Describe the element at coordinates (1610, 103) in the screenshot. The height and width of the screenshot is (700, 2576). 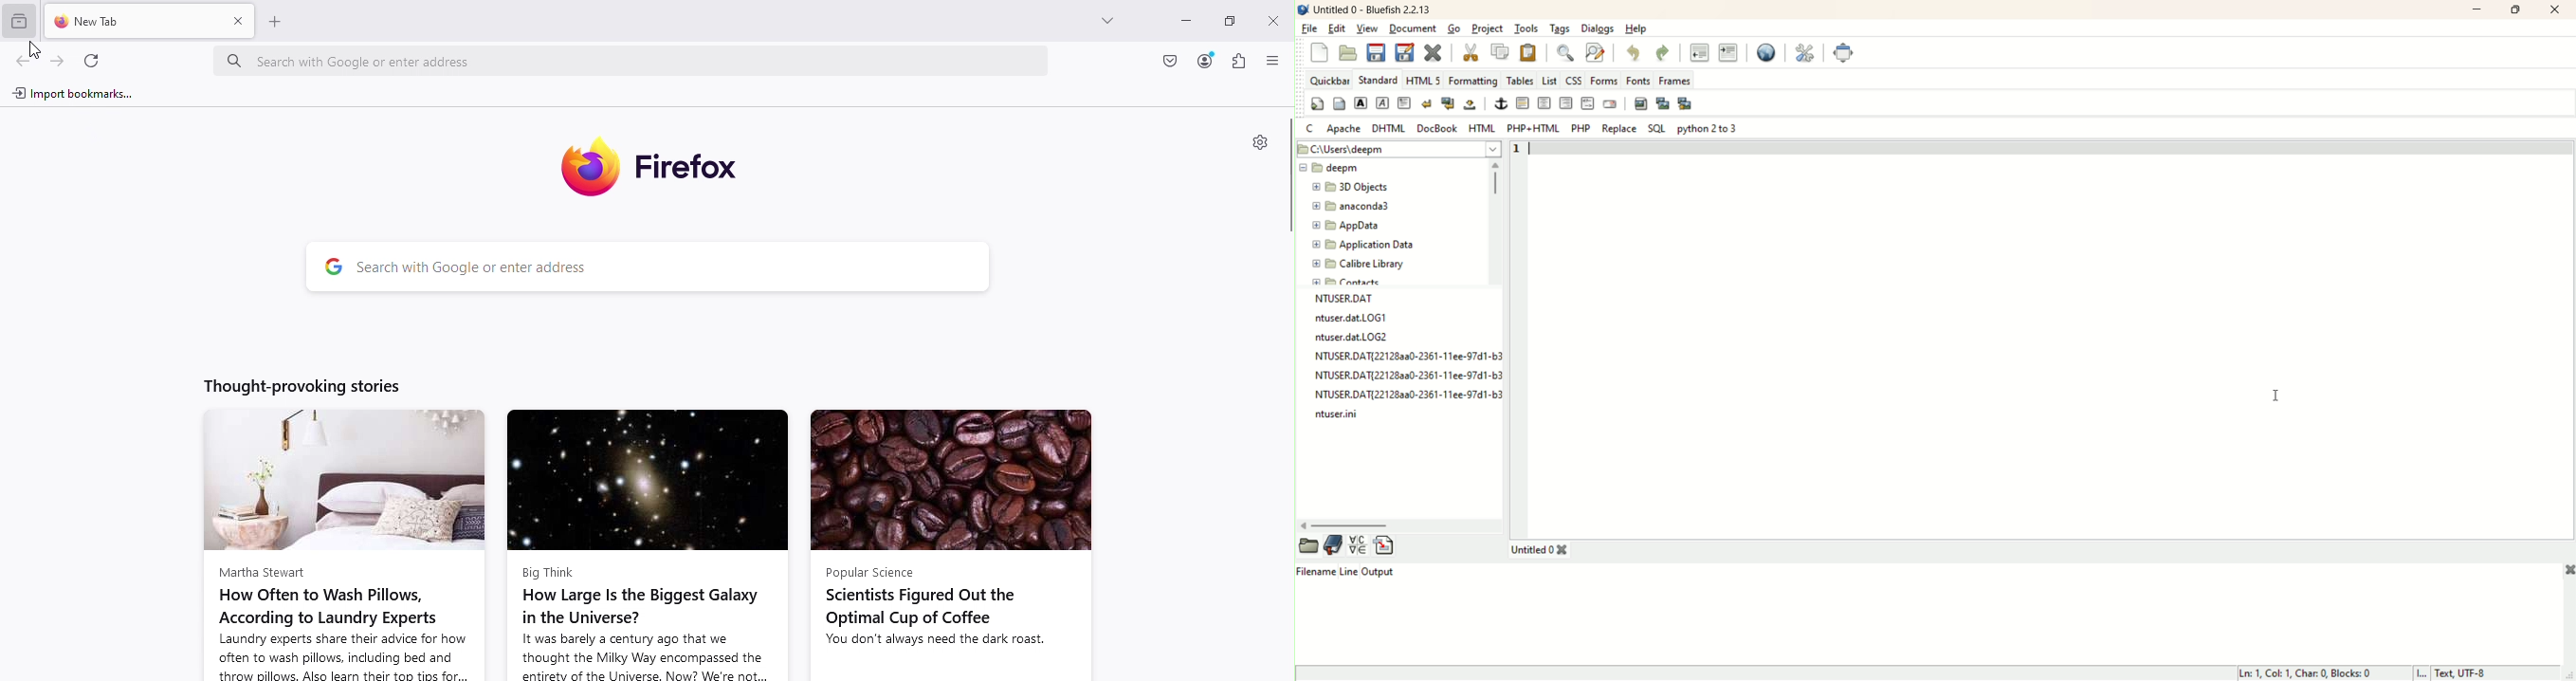
I see `email` at that location.